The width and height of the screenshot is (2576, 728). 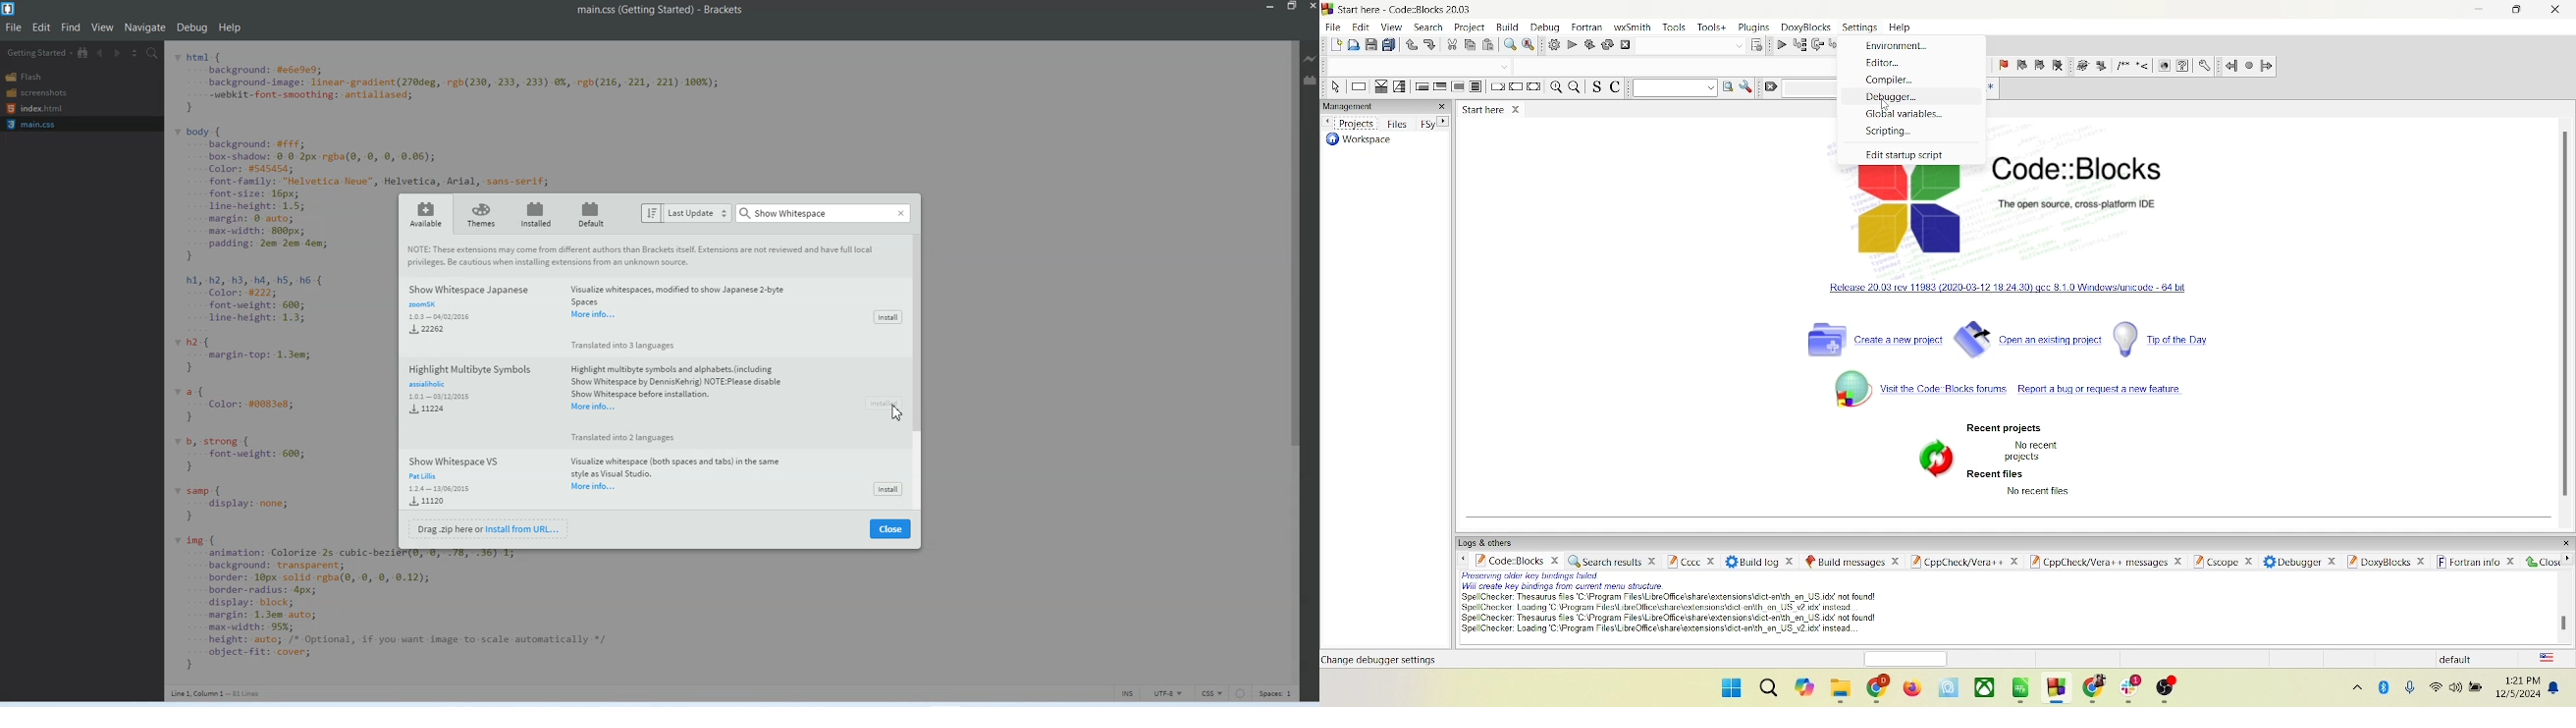 I want to click on new, so click(x=1336, y=43).